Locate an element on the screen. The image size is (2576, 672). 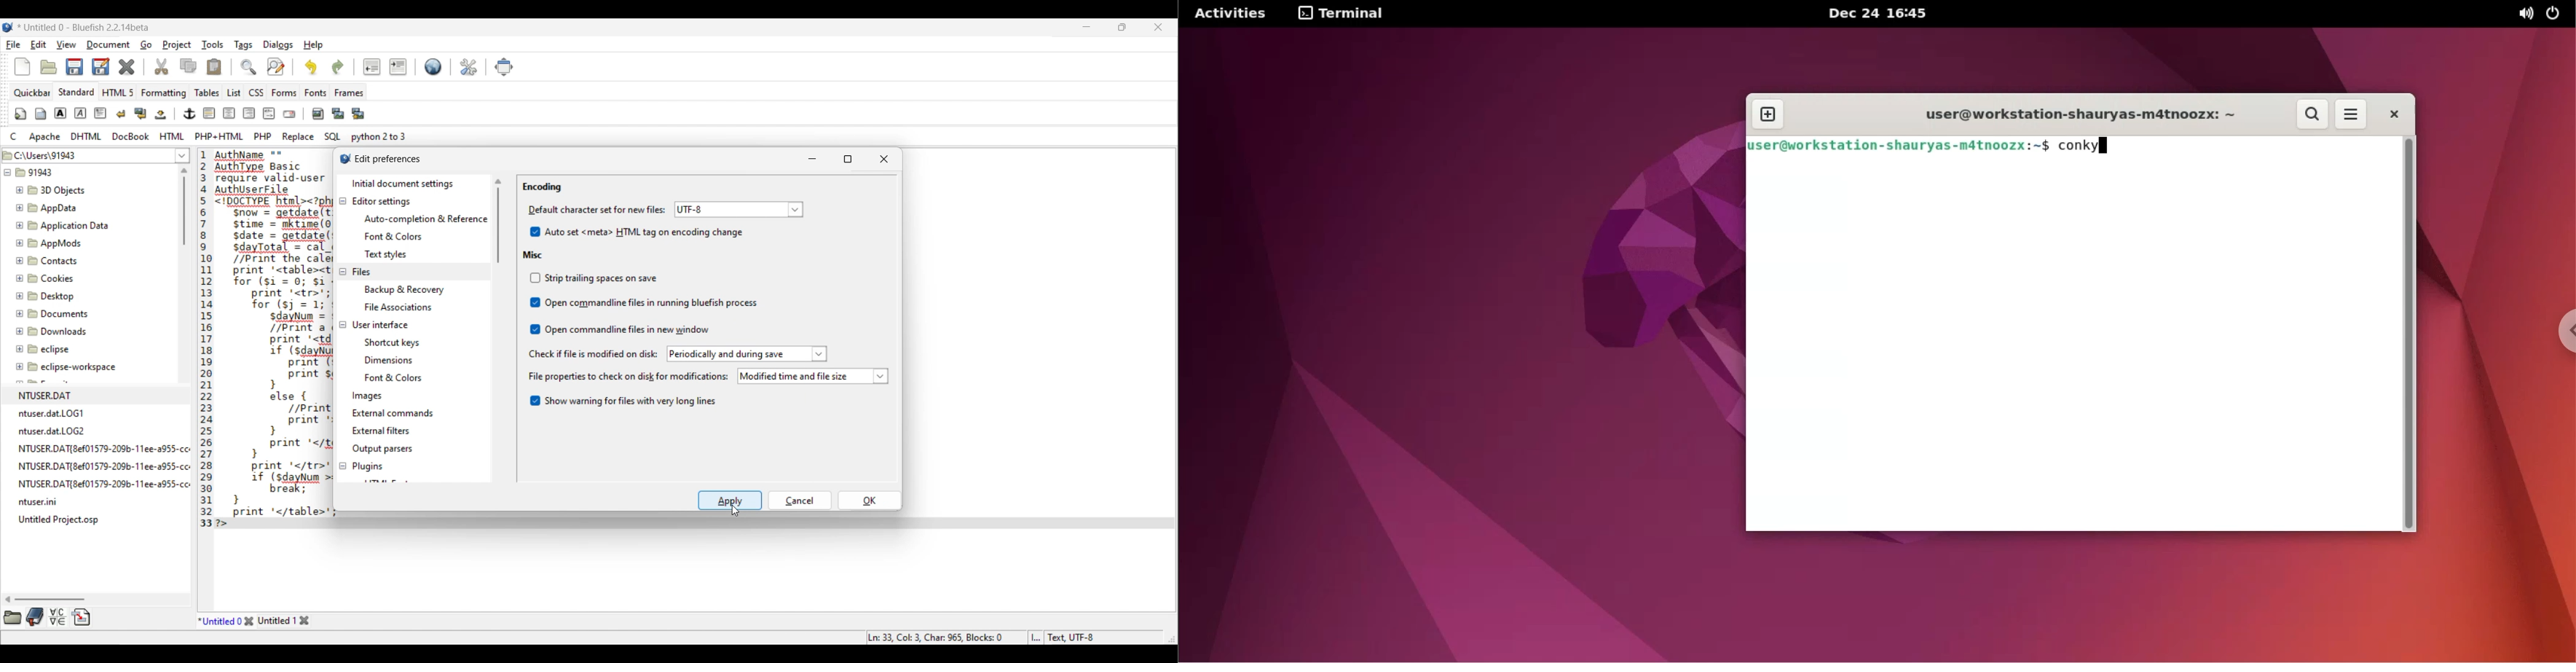
Project name, software name and version is located at coordinates (85, 27).